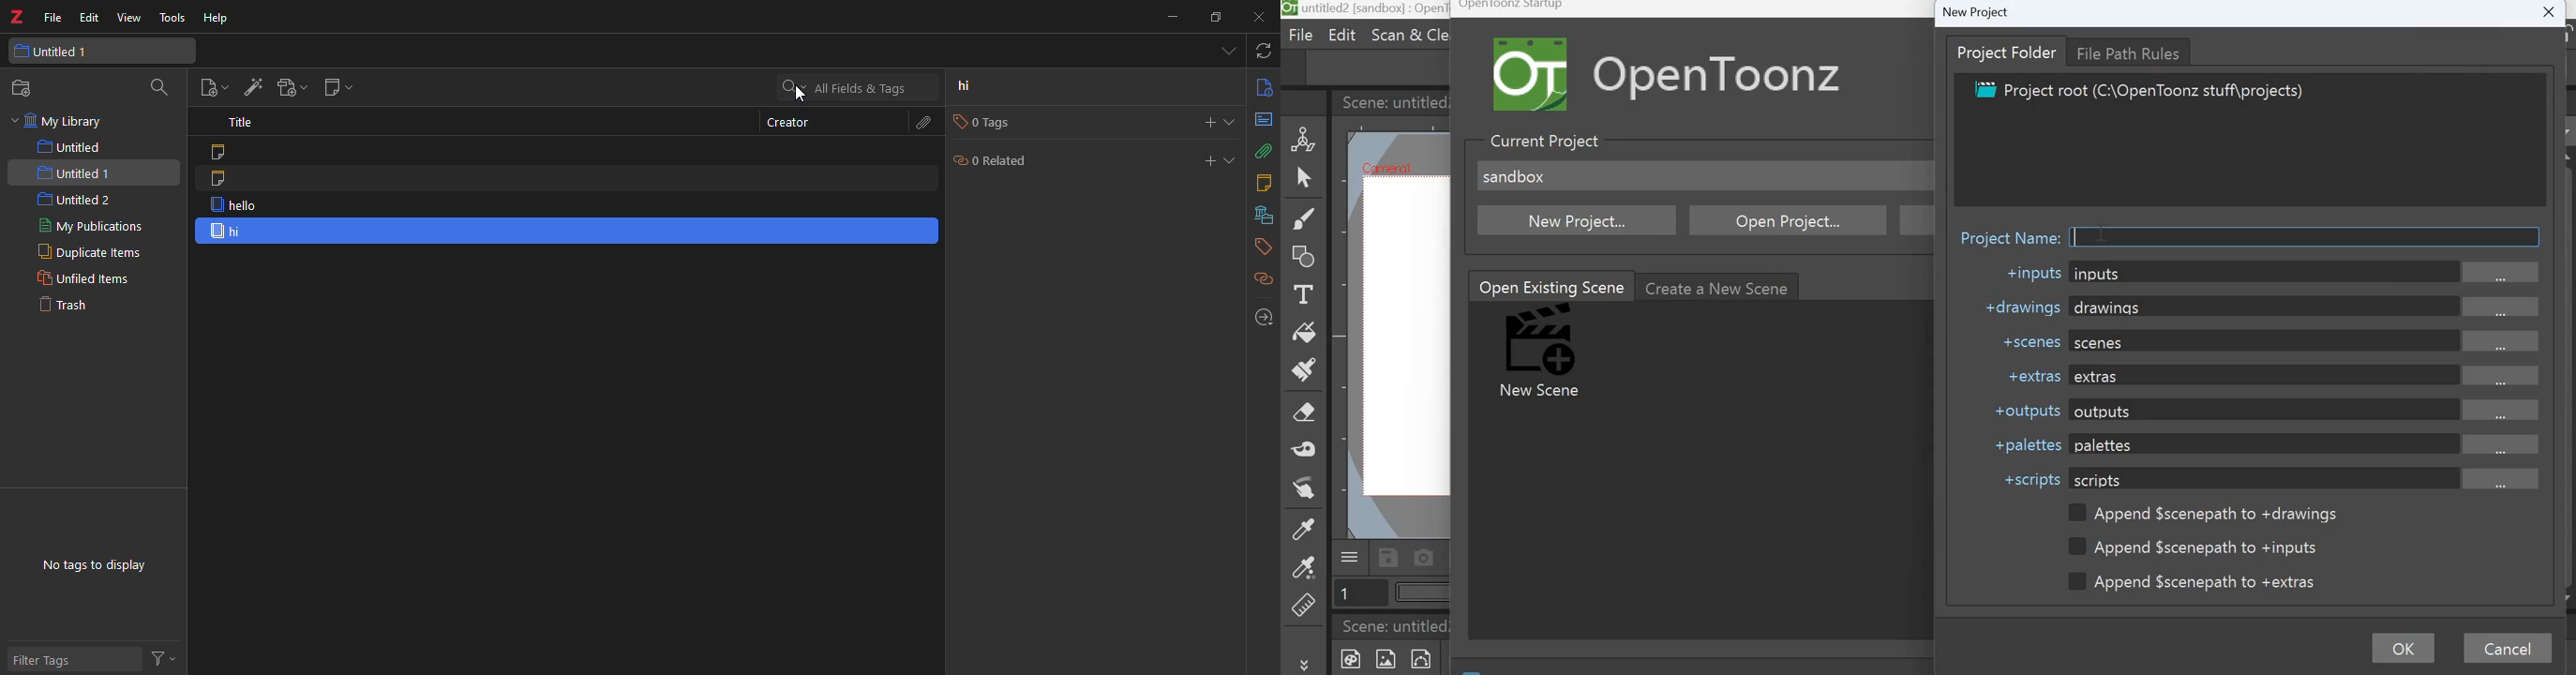 Image resolution: width=2576 pixels, height=700 pixels. I want to click on note, so click(218, 150).